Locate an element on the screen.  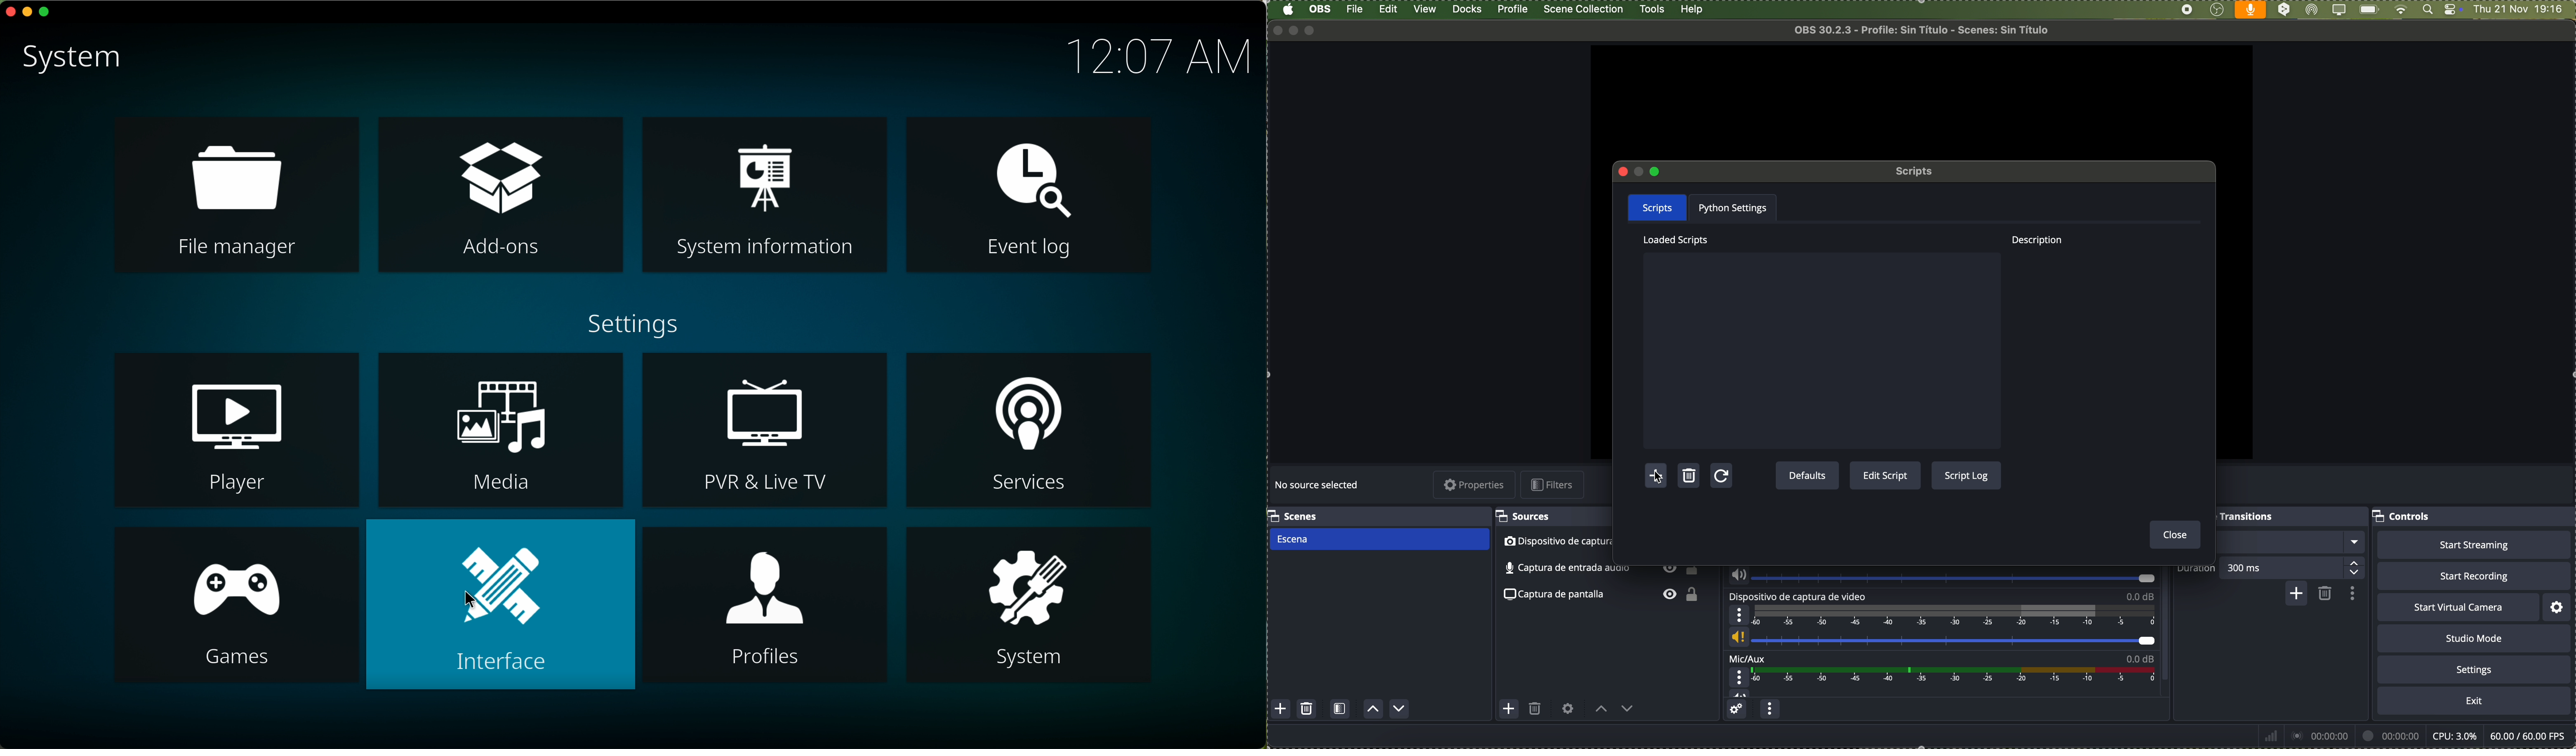
delete script is located at coordinates (1690, 477).